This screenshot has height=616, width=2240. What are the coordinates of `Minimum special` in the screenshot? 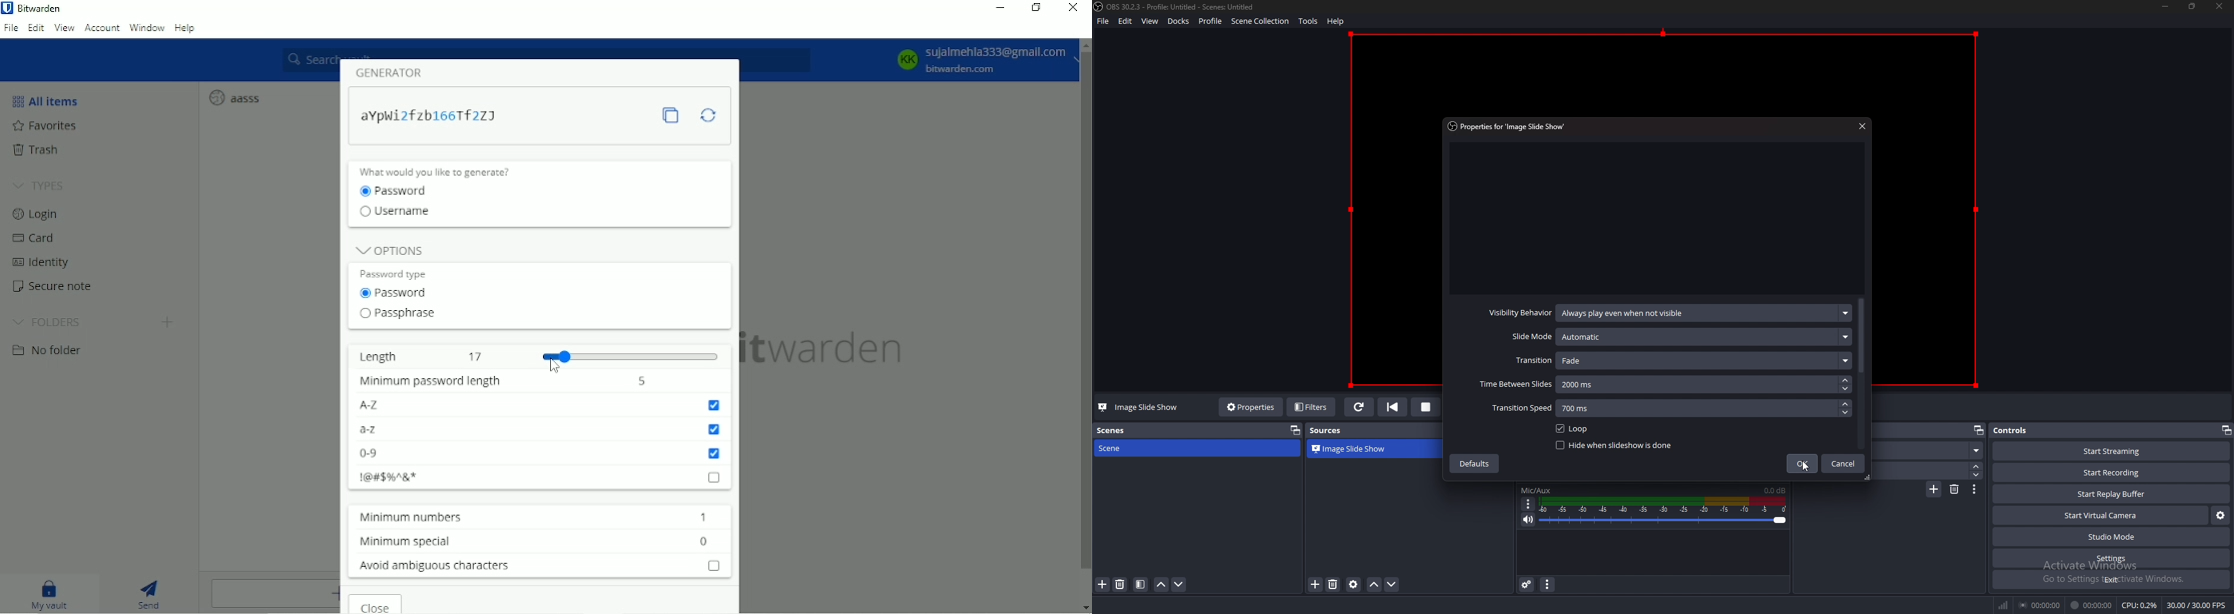 It's located at (401, 540).